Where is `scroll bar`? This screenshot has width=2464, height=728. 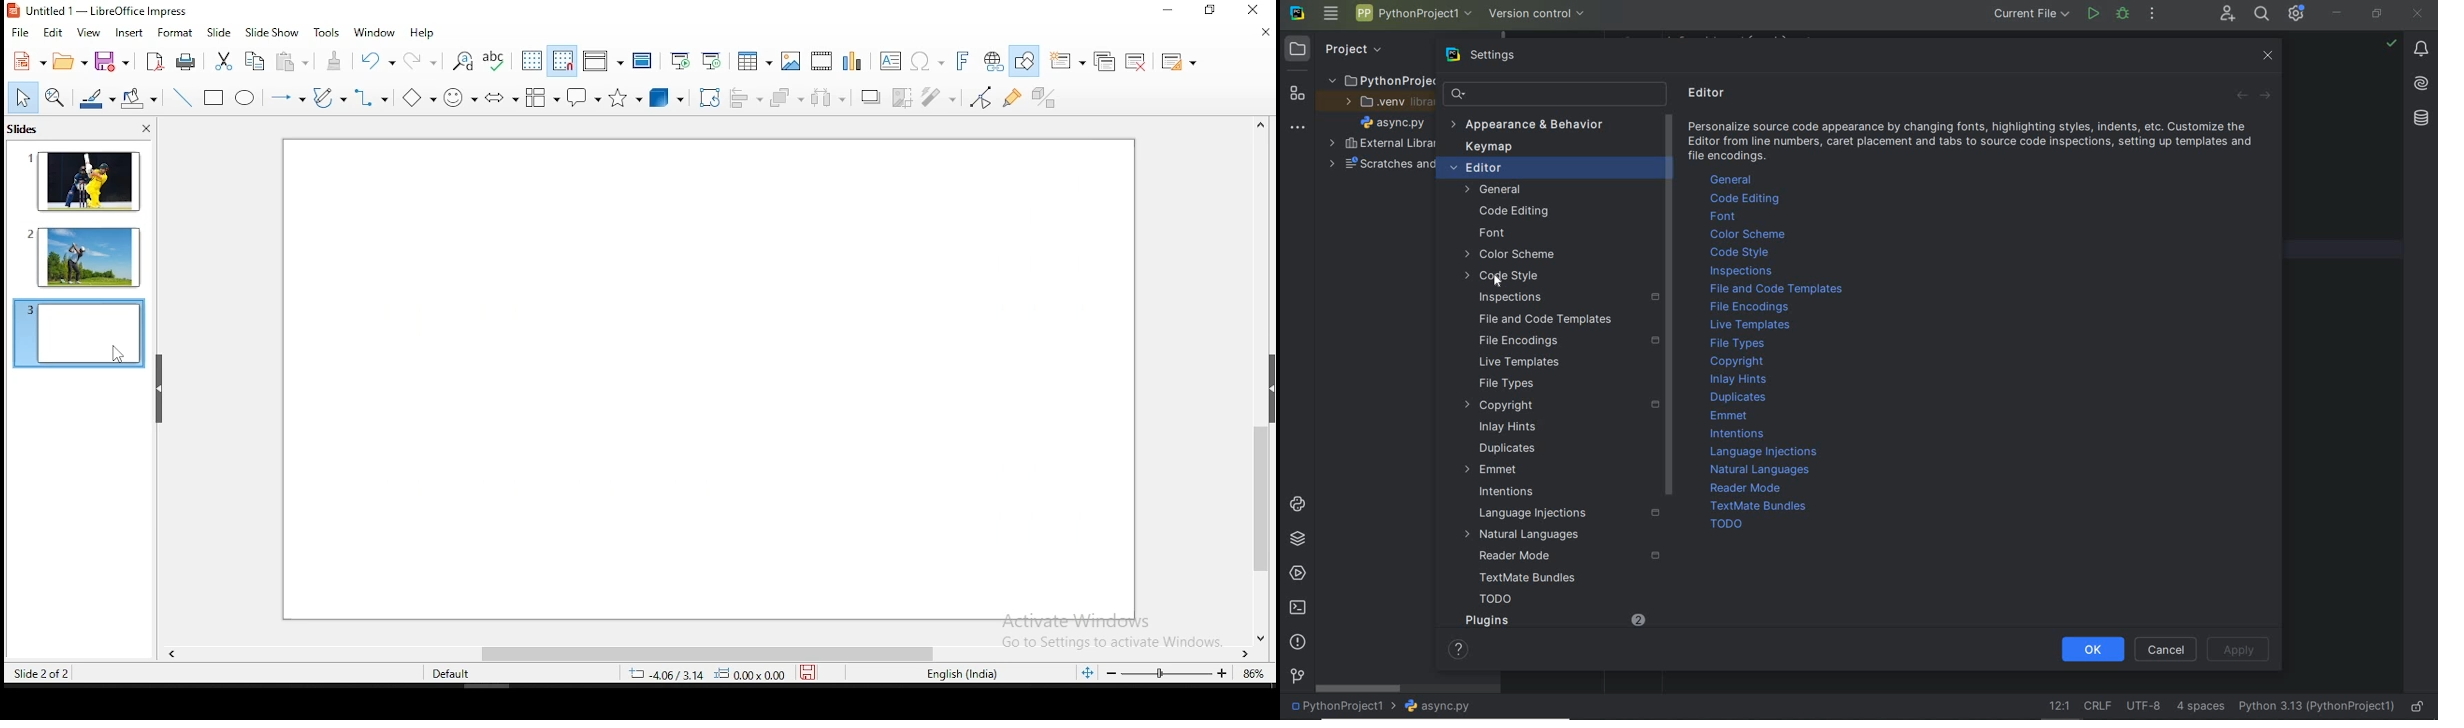
scroll bar is located at coordinates (1258, 382).